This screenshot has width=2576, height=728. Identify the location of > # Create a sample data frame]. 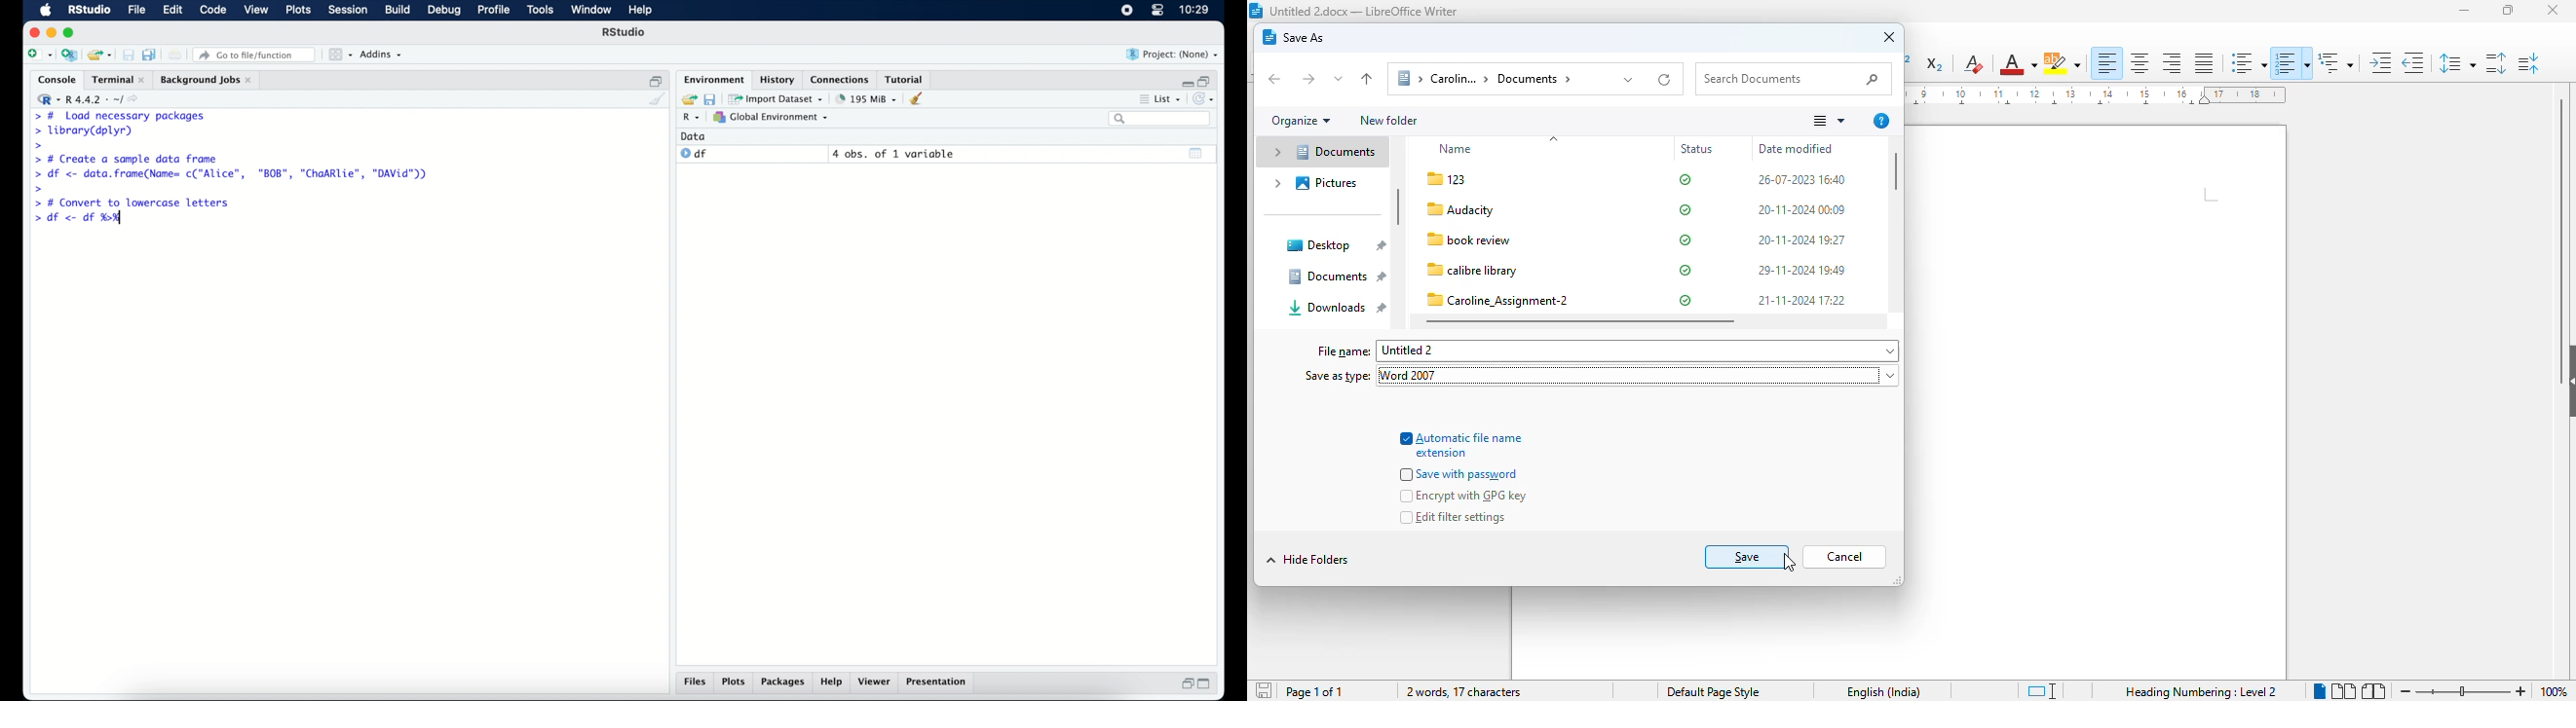
(129, 158).